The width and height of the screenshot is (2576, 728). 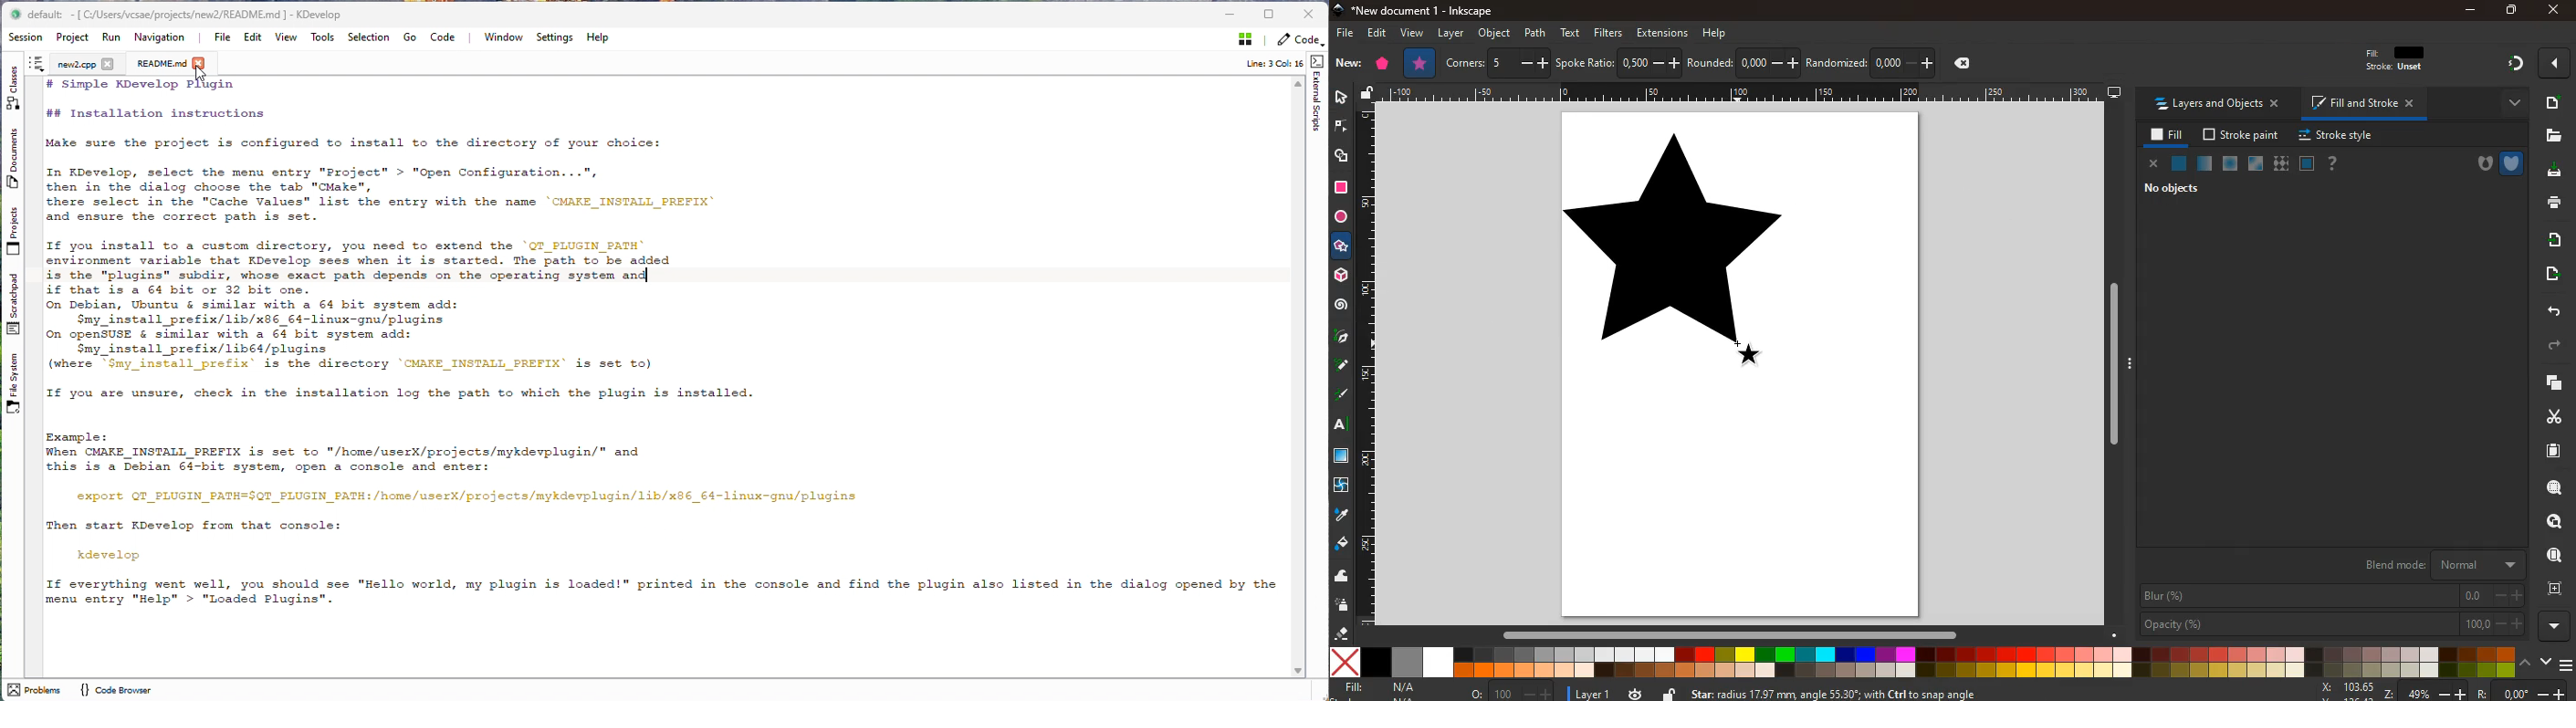 I want to click on unlock, so click(x=1369, y=94).